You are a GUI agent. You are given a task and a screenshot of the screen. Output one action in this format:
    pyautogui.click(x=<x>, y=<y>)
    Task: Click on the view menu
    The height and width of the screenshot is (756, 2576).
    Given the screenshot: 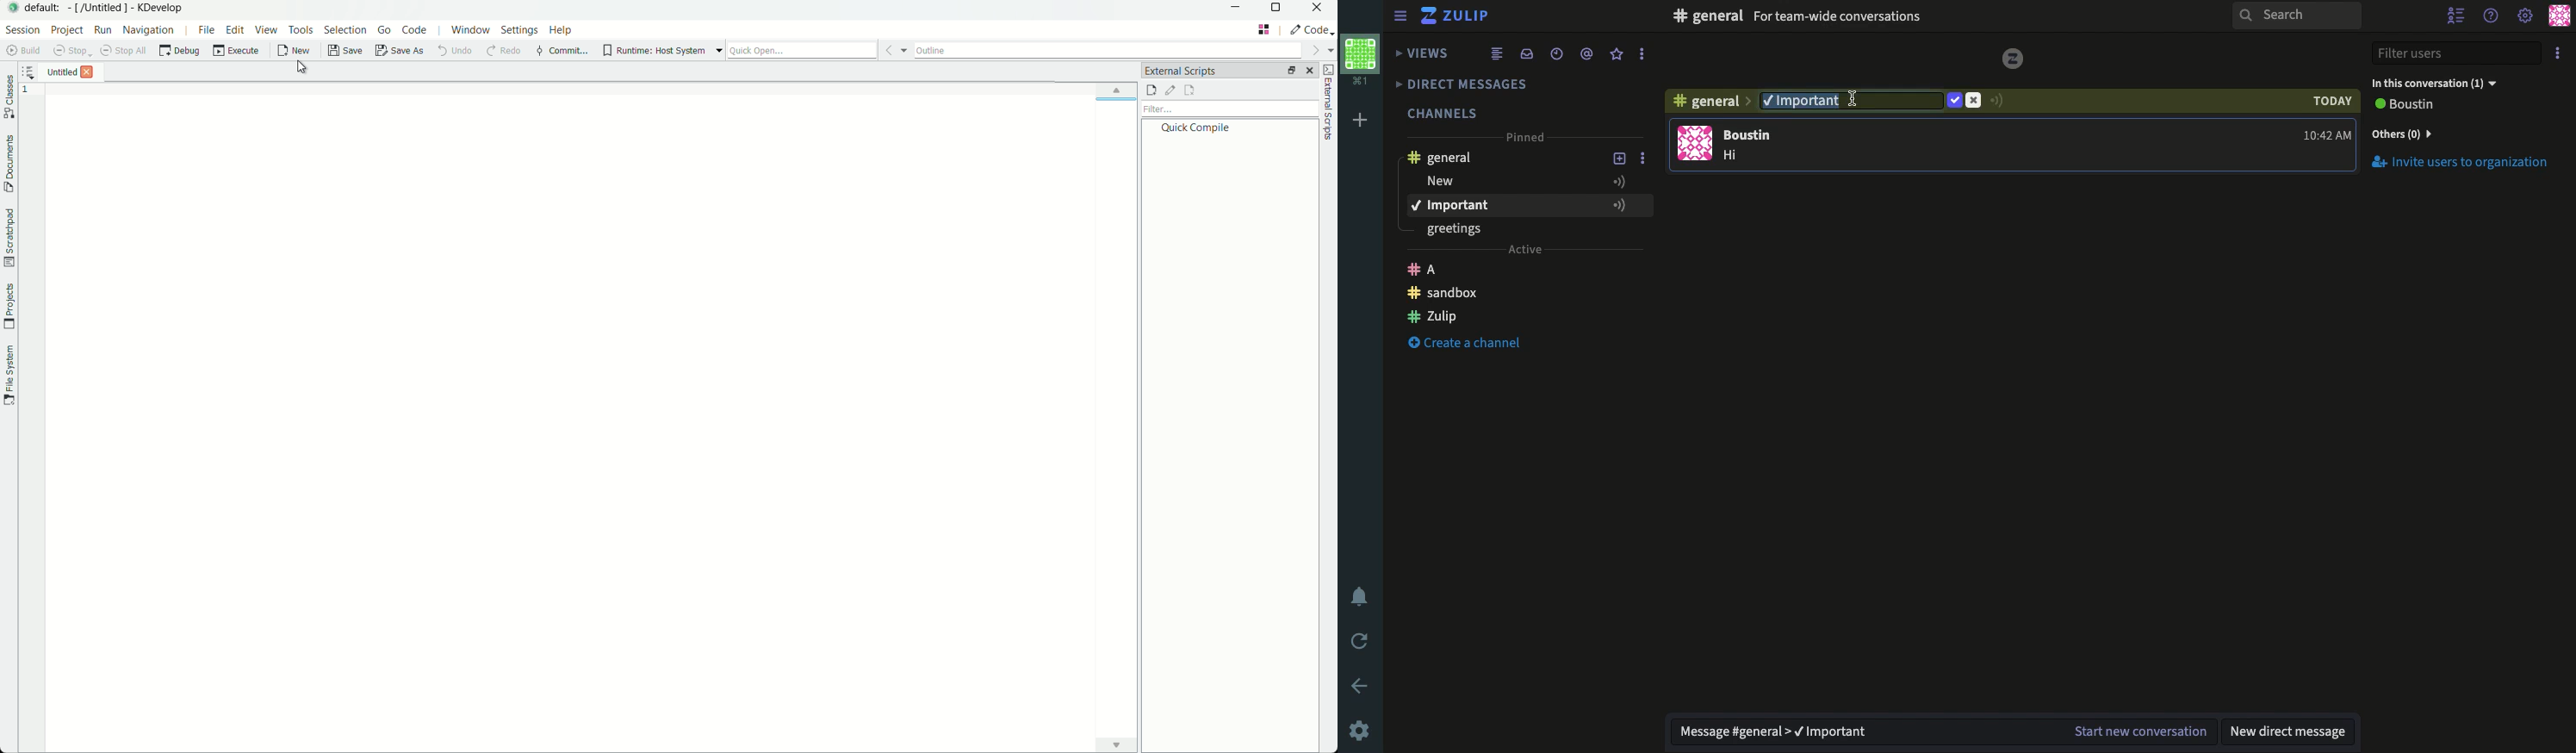 What is the action you would take?
    pyautogui.click(x=264, y=29)
    